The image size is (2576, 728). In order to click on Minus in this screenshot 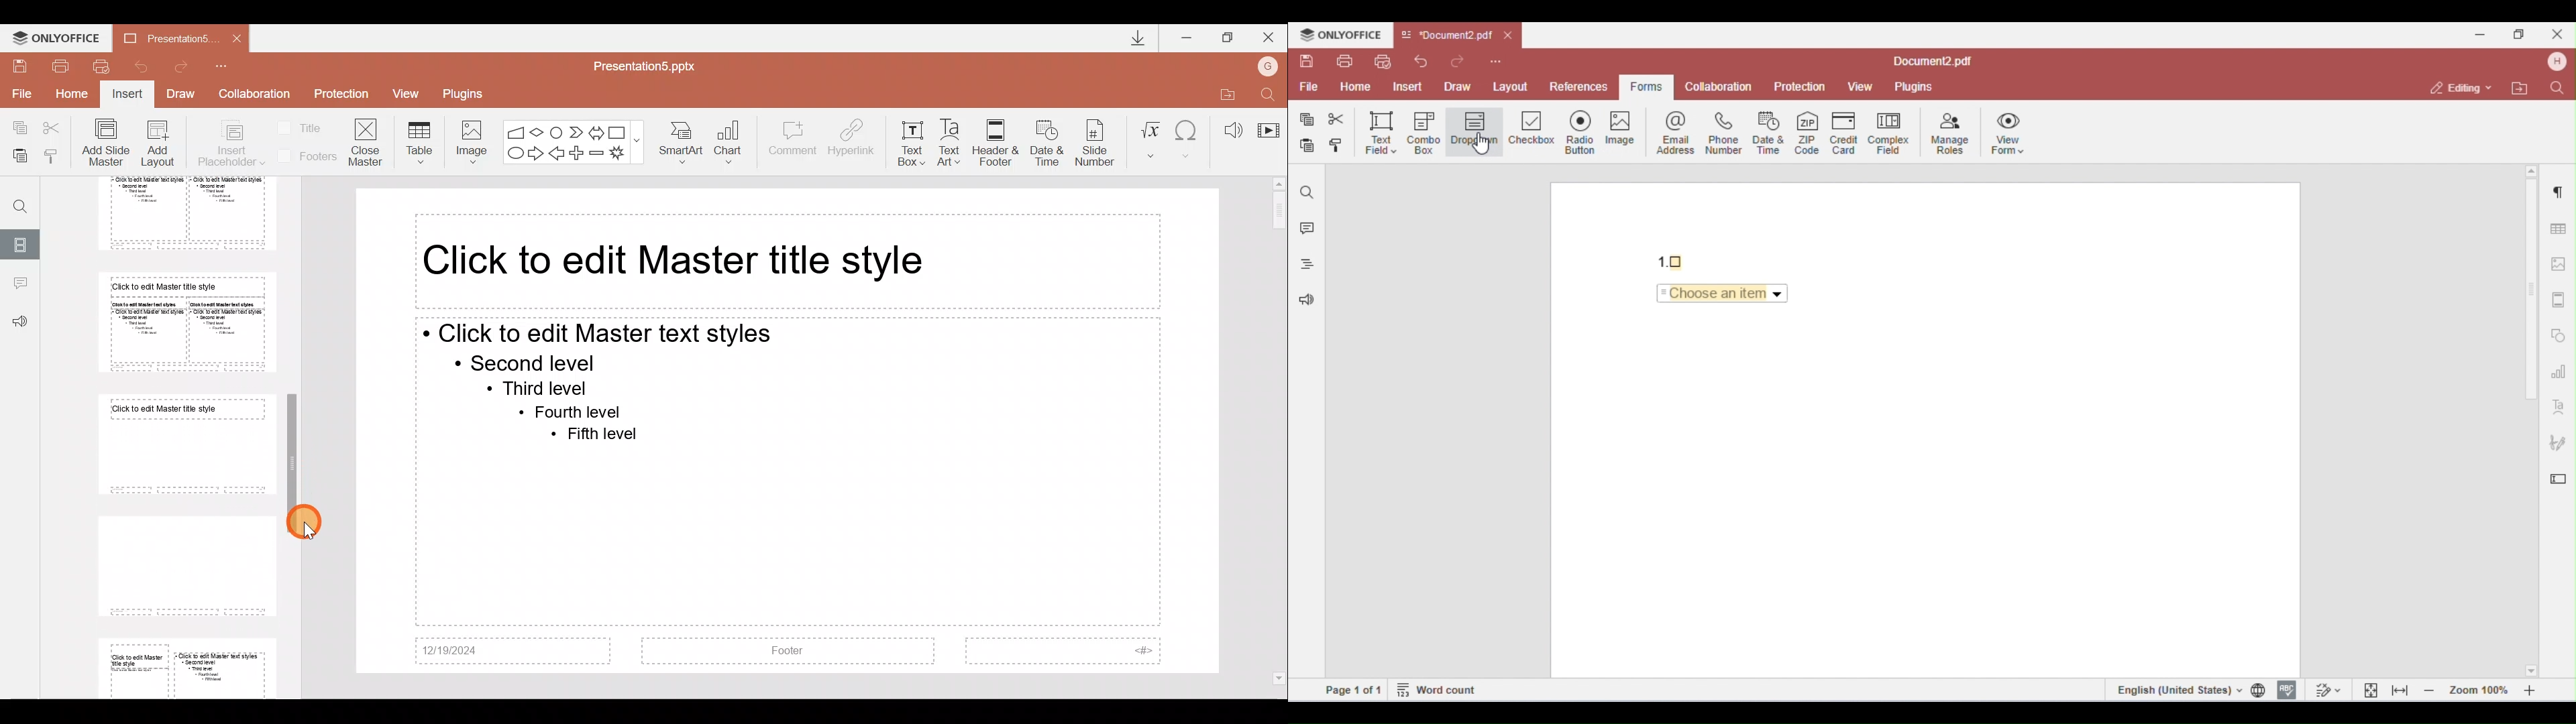, I will do `click(597, 153)`.